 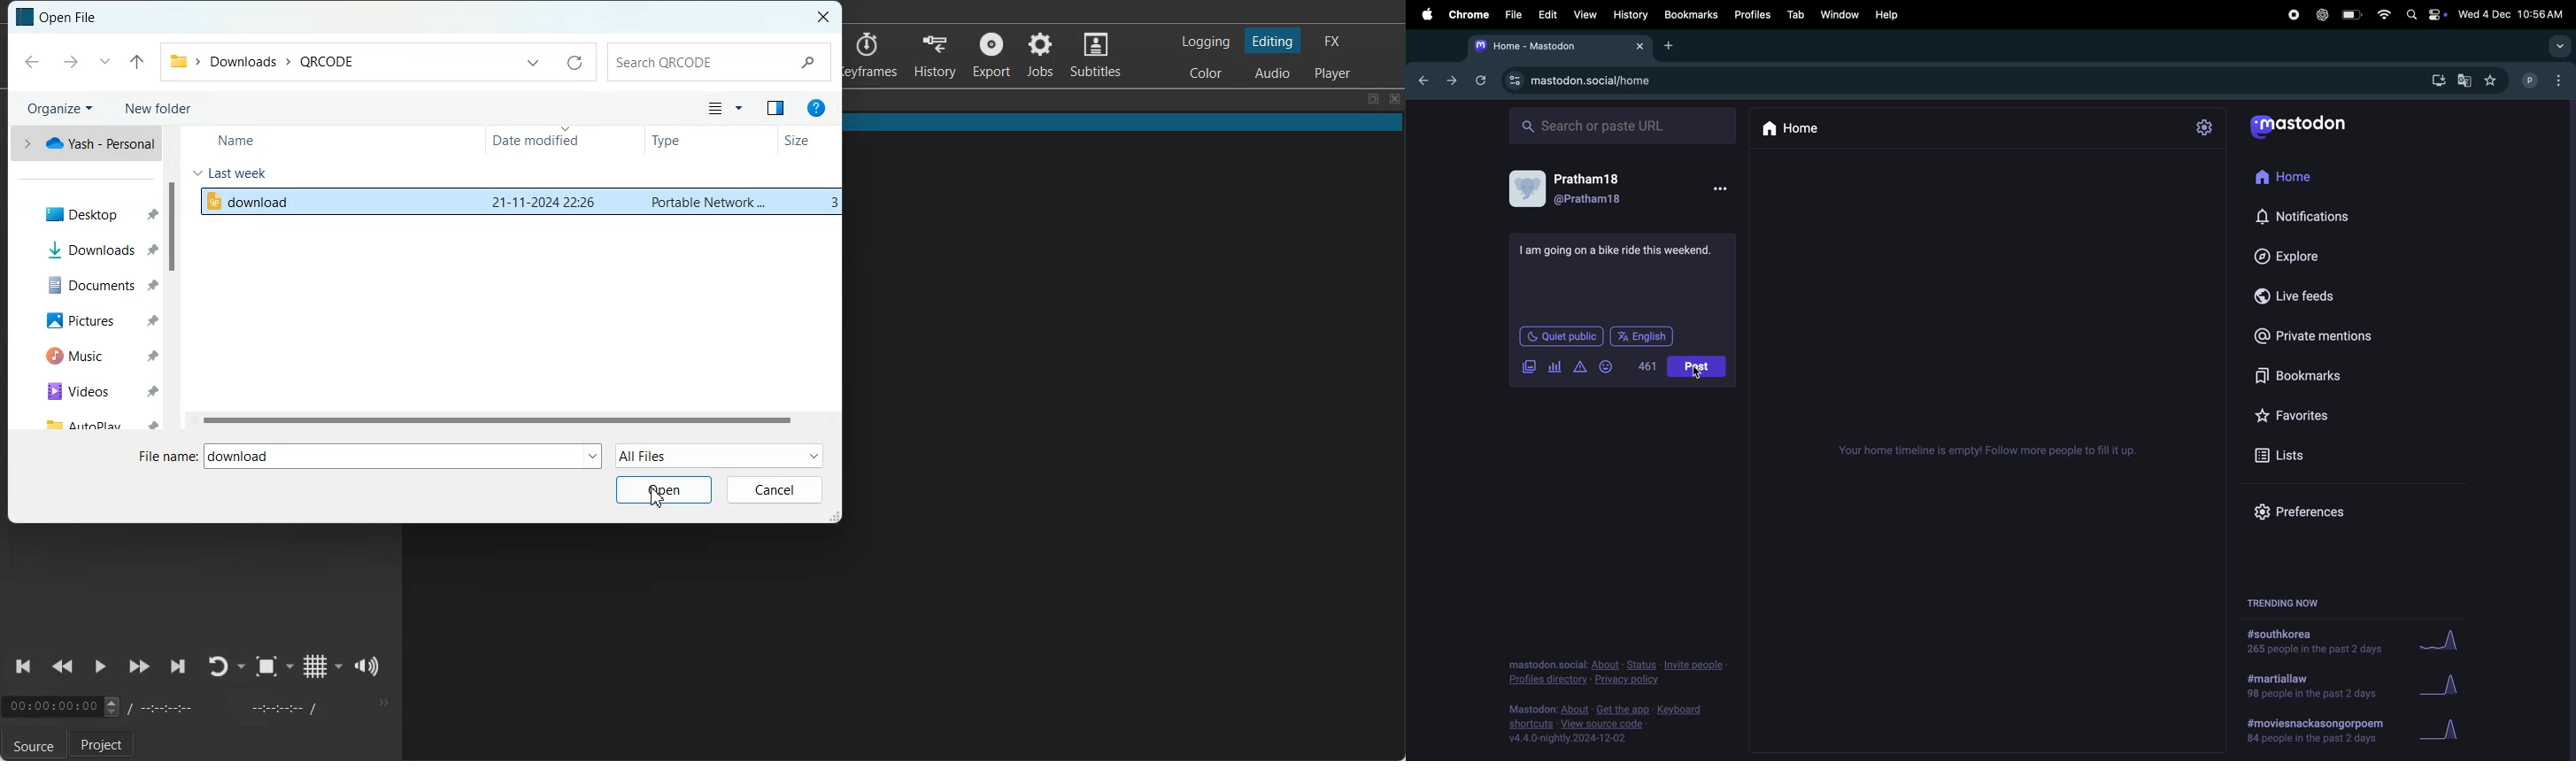 I want to click on Pictures, so click(x=94, y=320).